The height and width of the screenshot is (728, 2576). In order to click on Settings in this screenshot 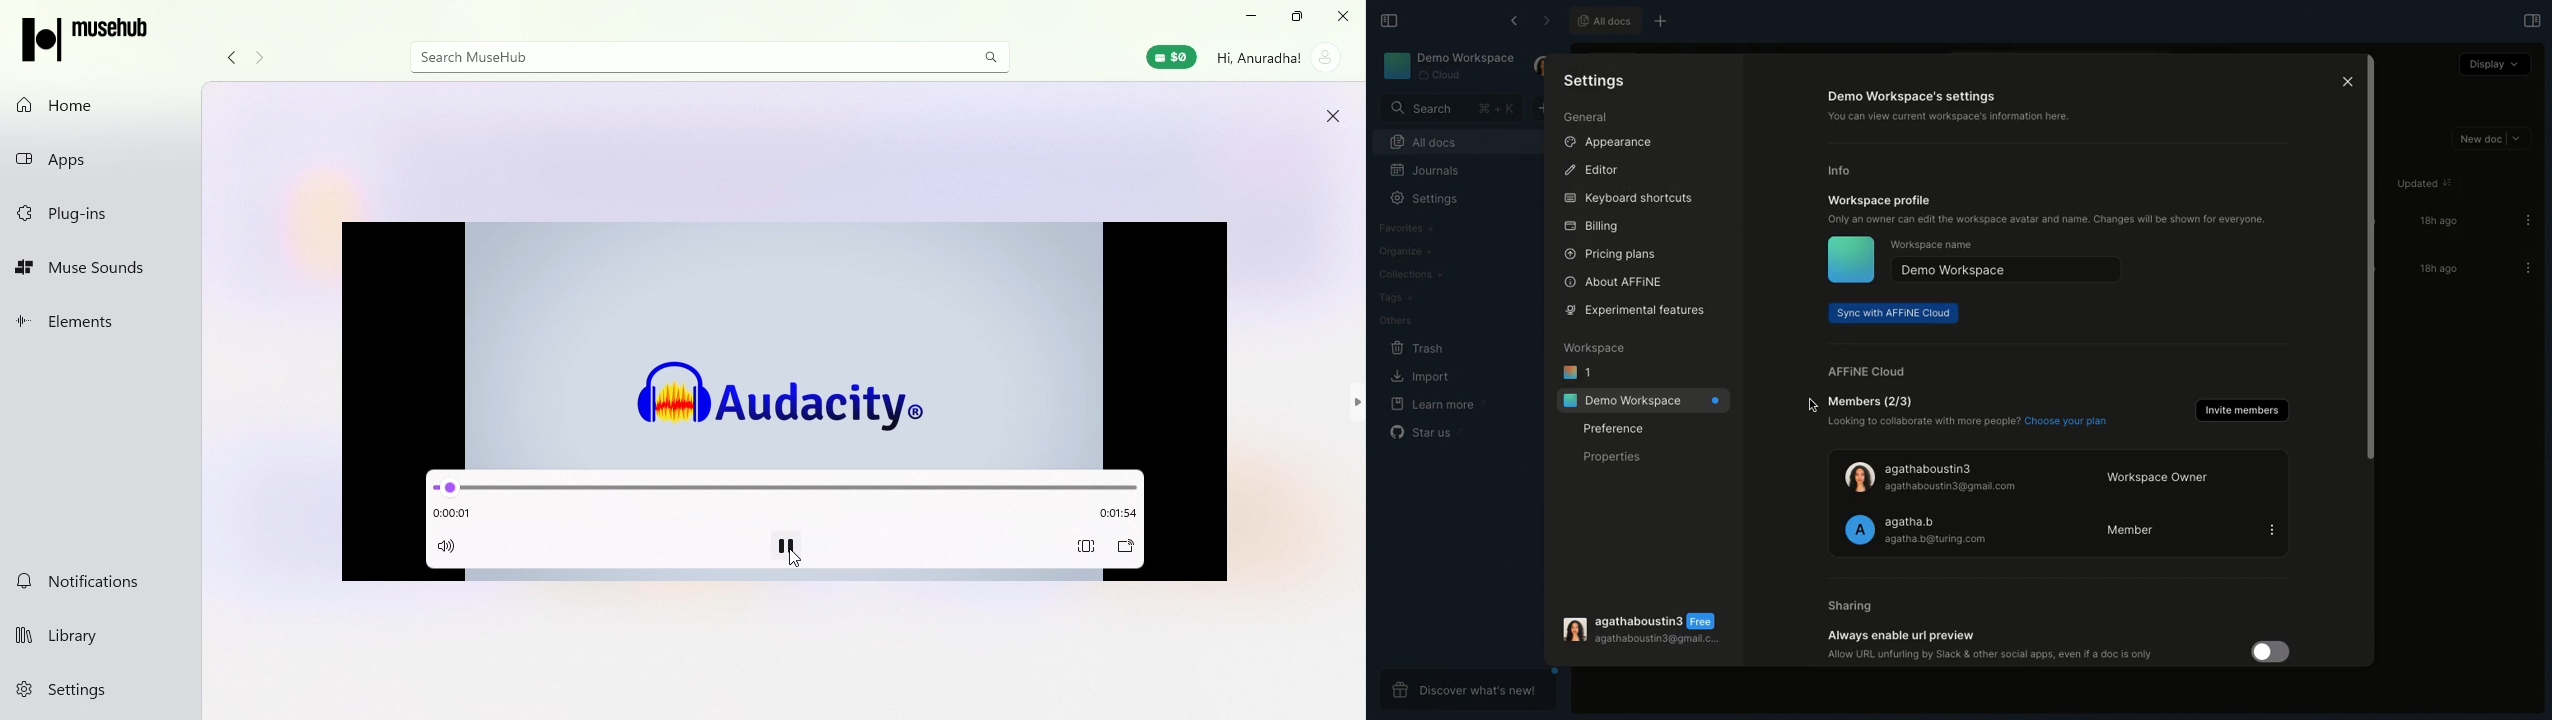, I will do `click(1594, 80)`.